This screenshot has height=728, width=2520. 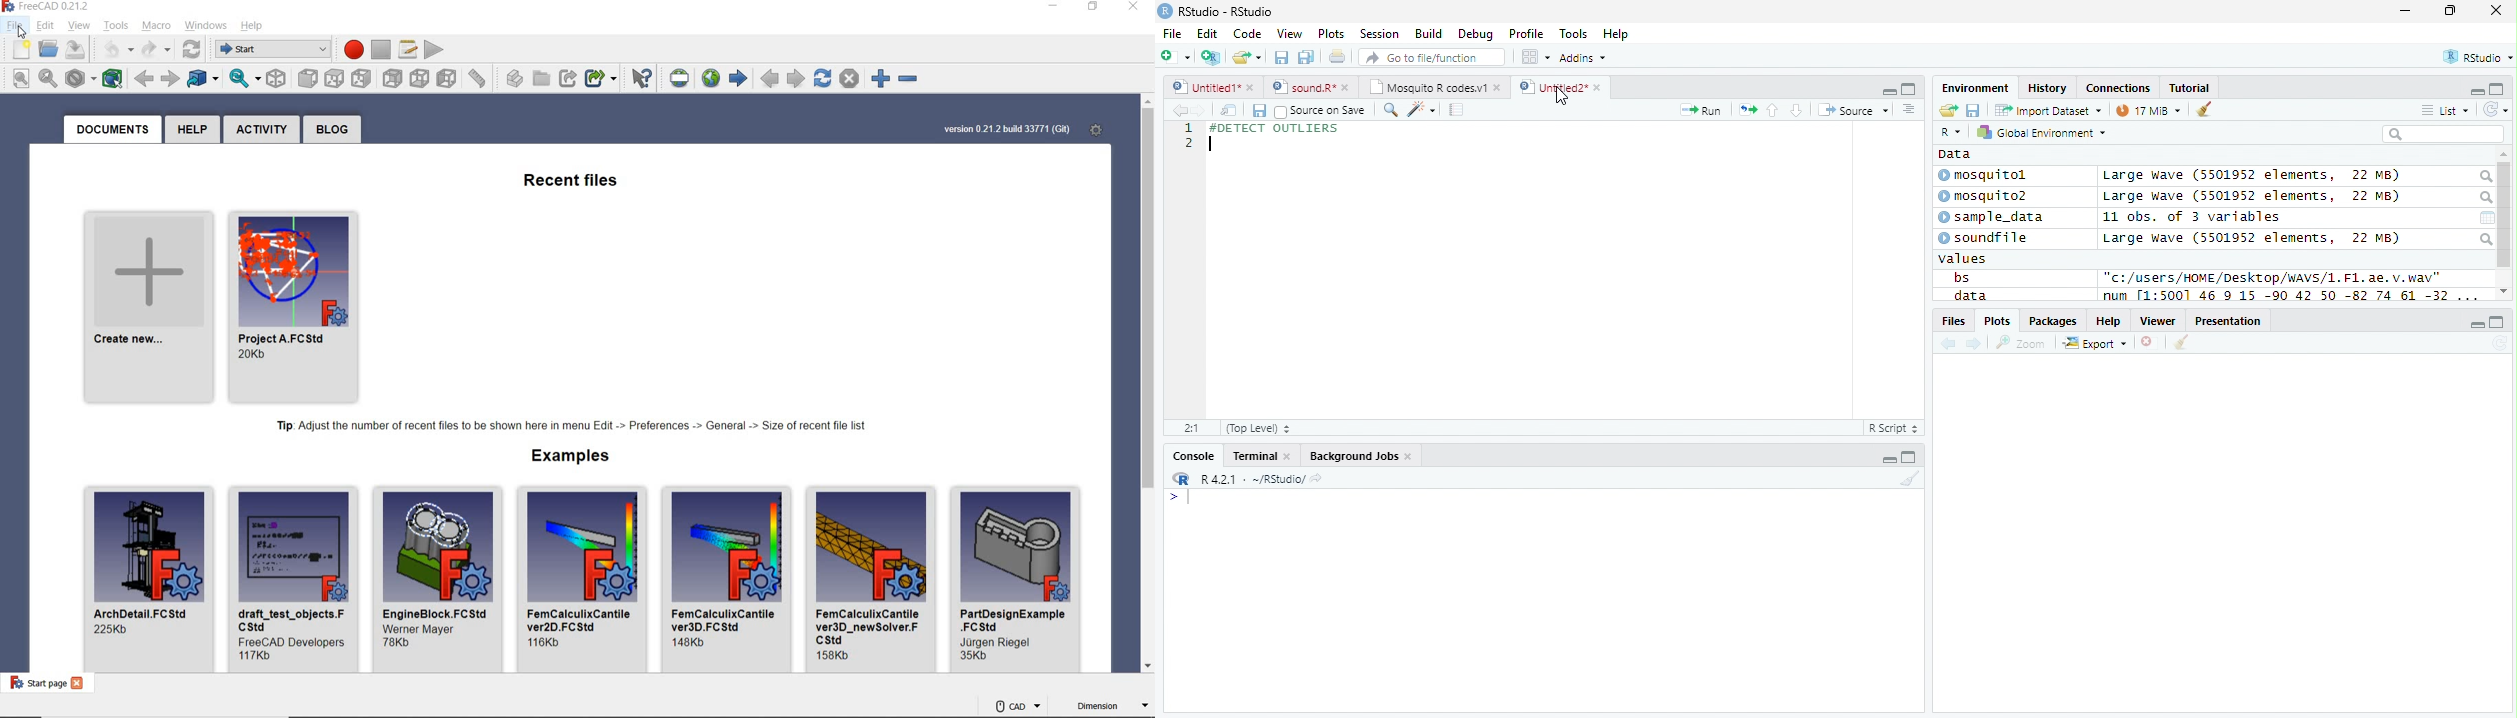 I want to click on search bar, so click(x=2443, y=133).